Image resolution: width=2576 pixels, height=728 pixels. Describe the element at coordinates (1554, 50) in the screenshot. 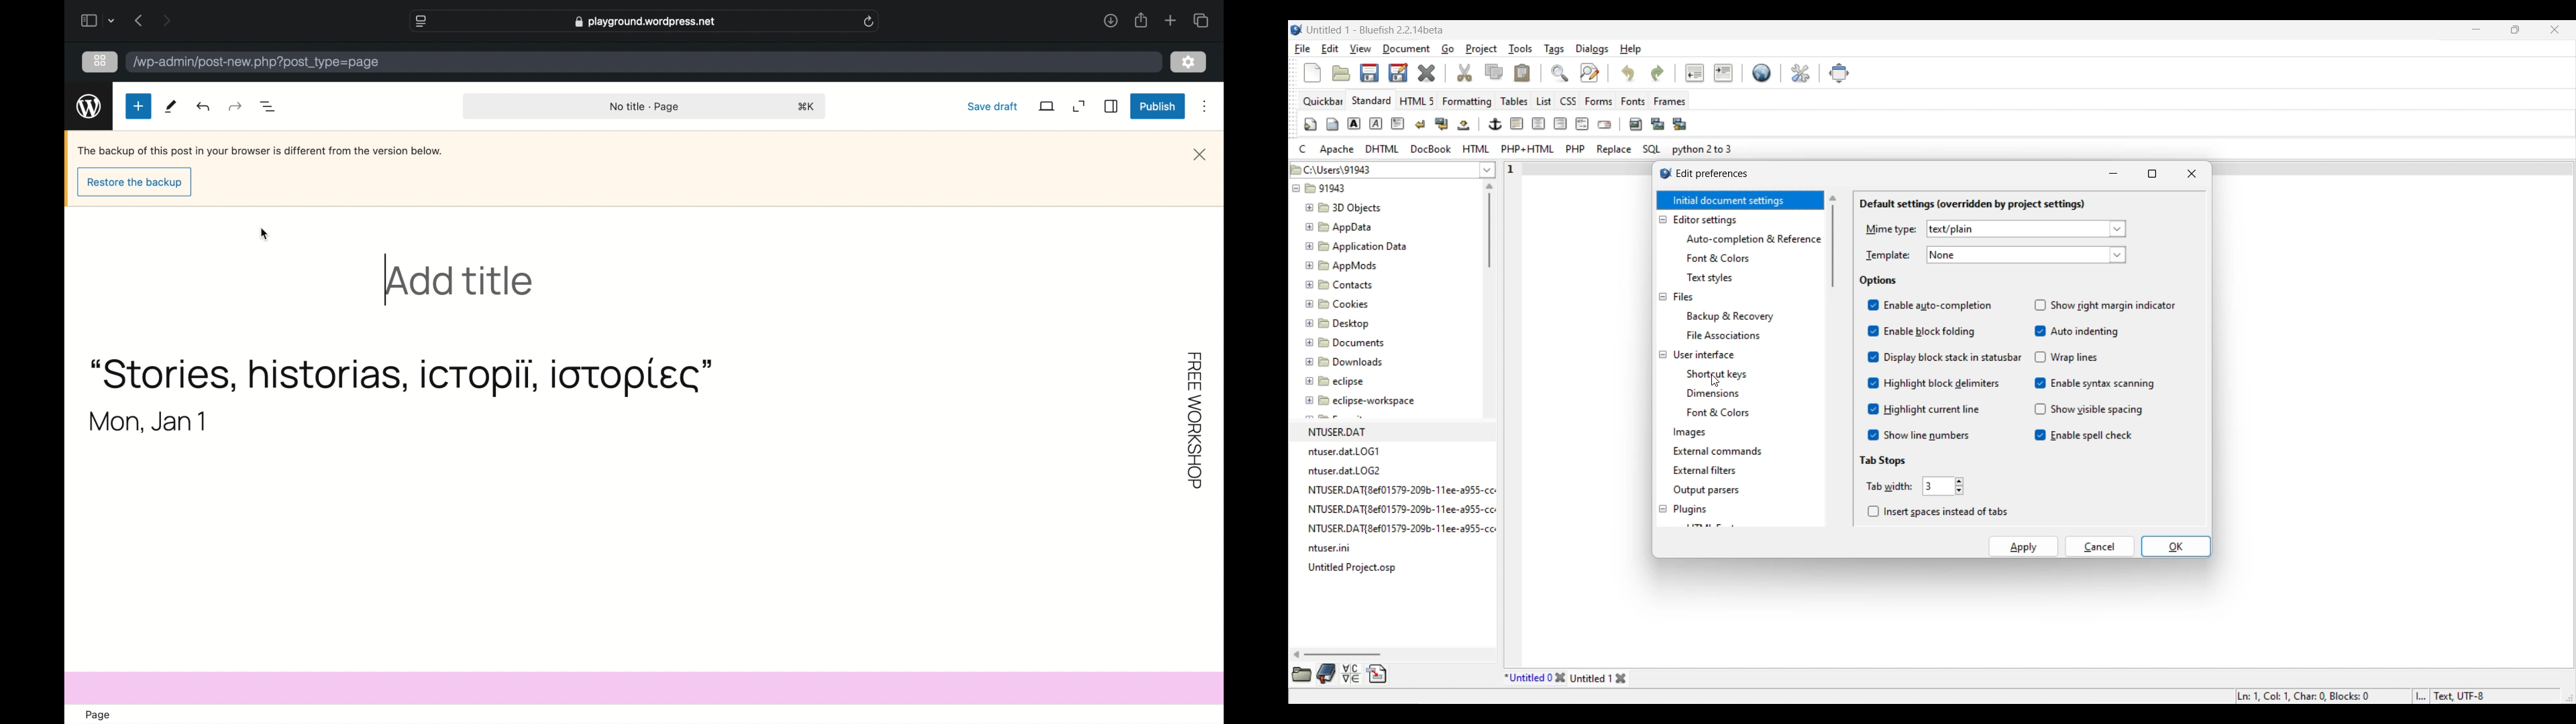

I see `Tags menu` at that location.